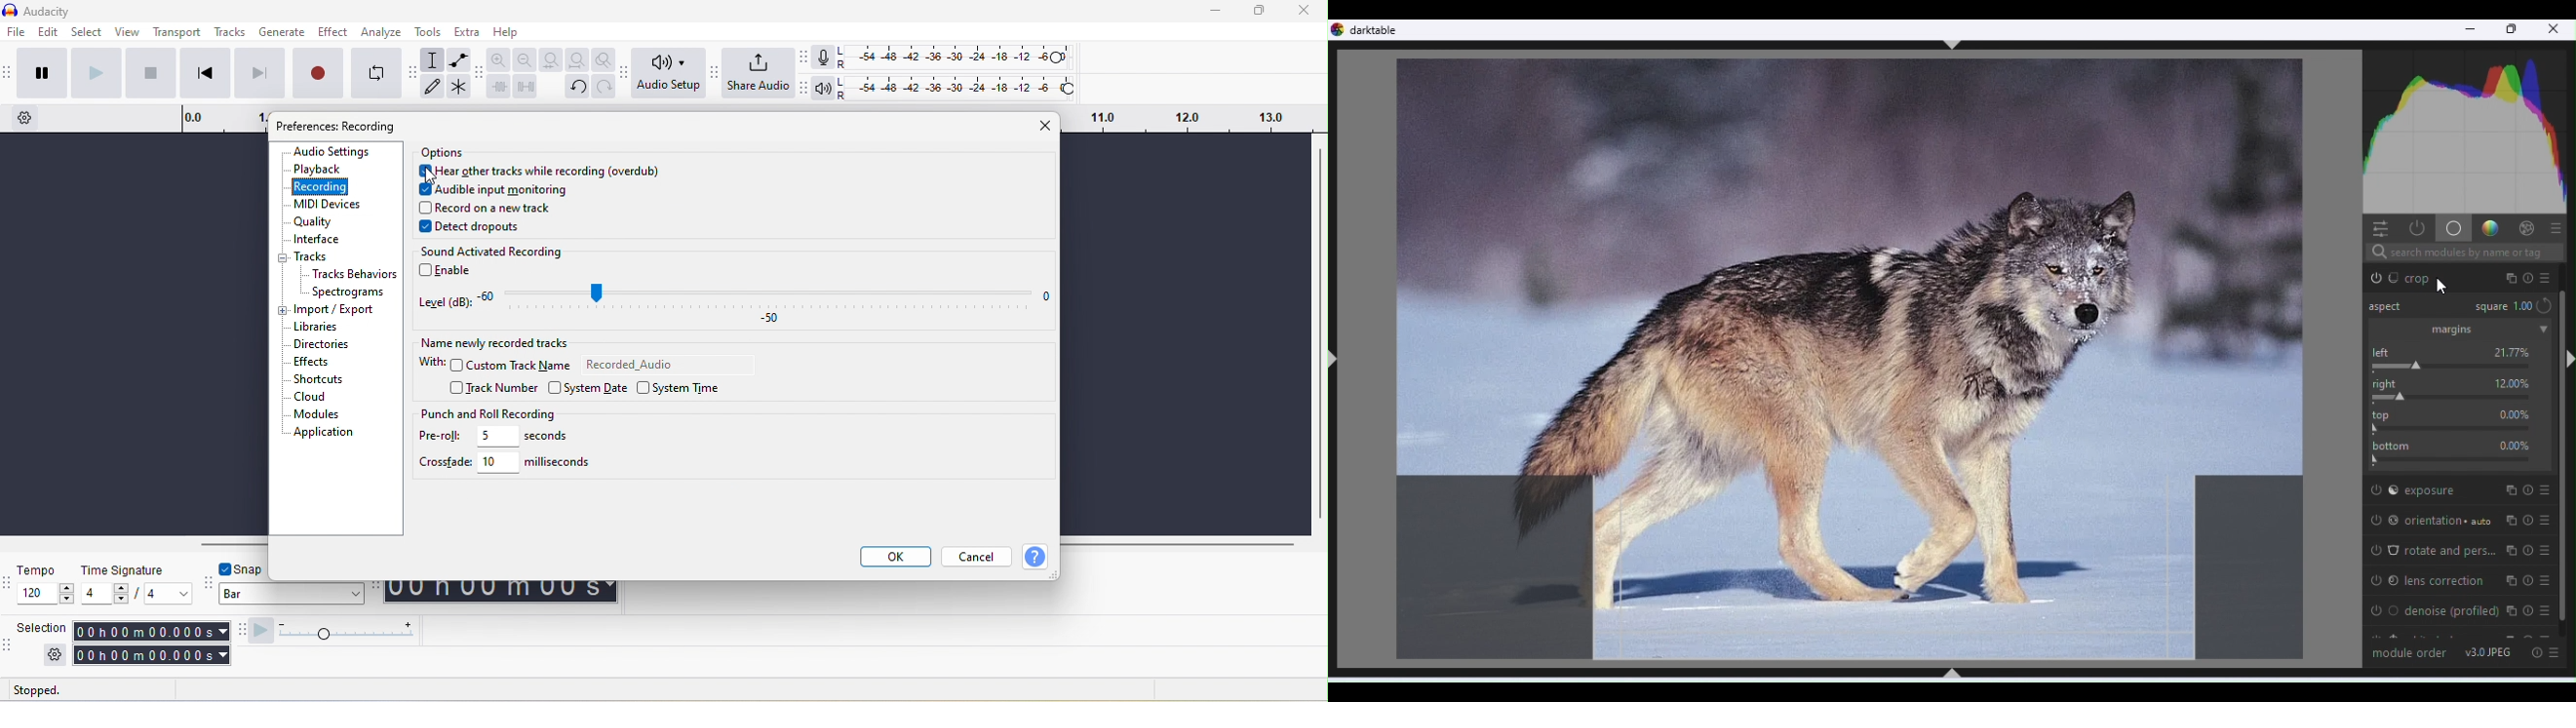 The image size is (2576, 728). Describe the element at coordinates (377, 74) in the screenshot. I see `enable looping` at that location.